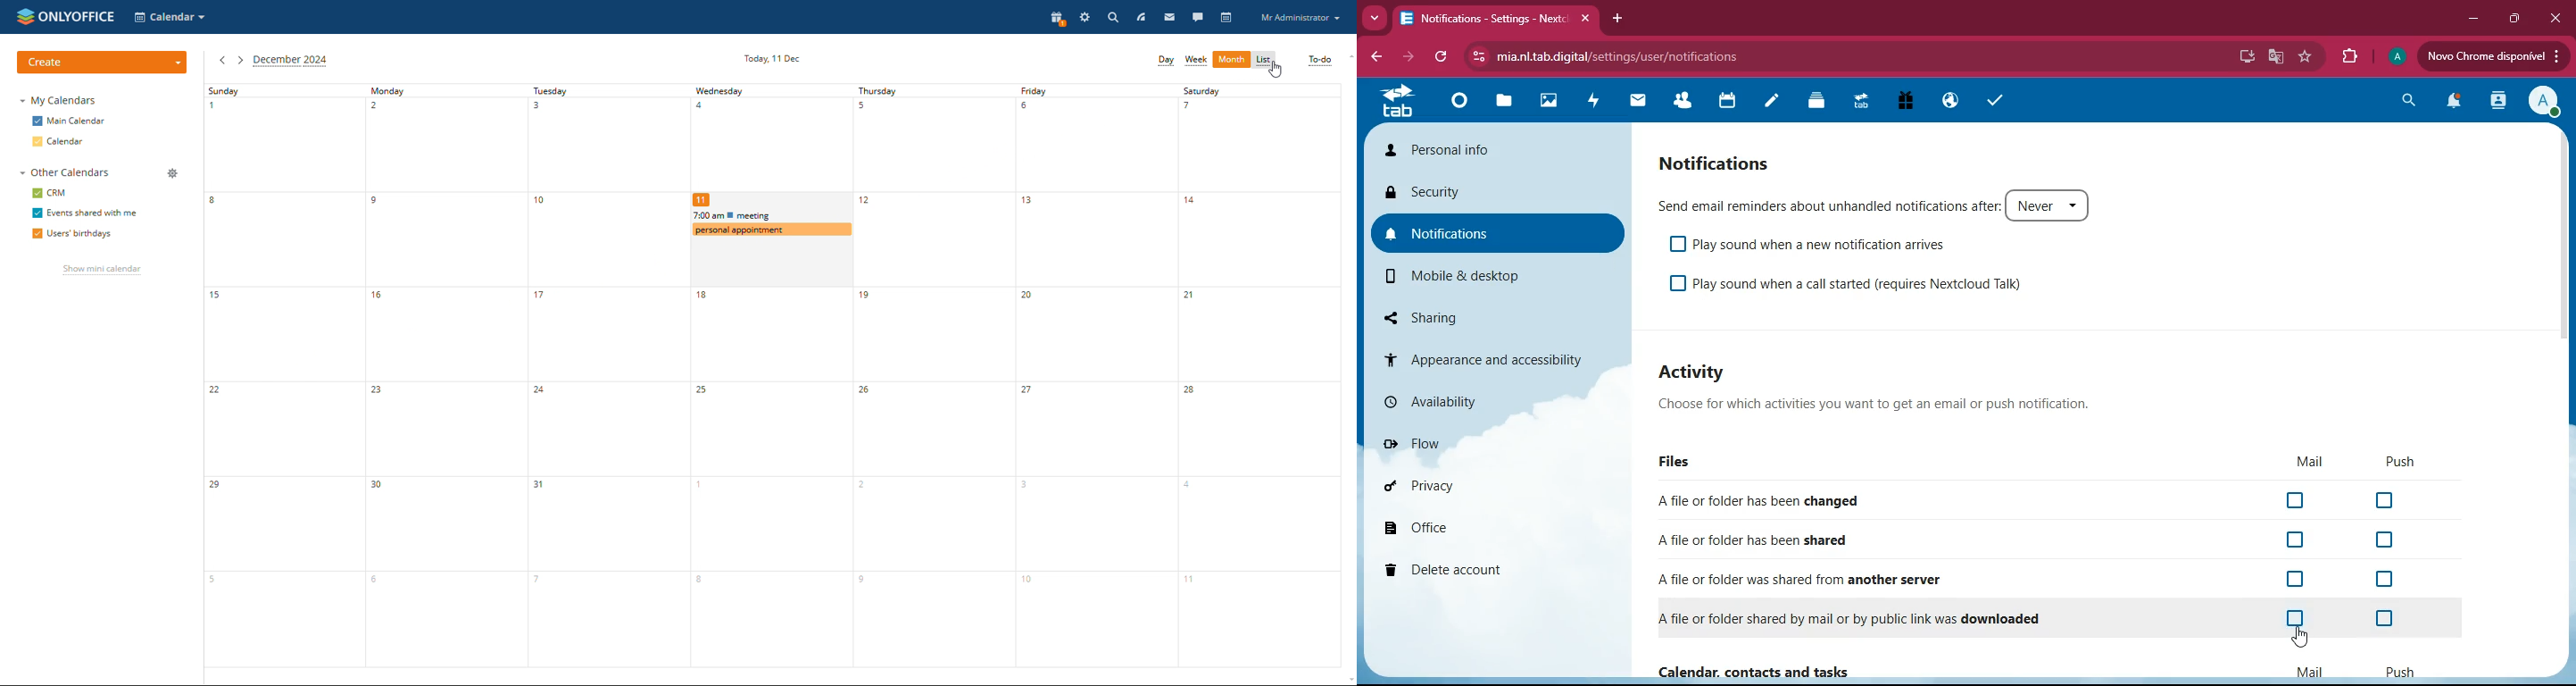 The height and width of the screenshot is (700, 2576). Describe the element at coordinates (2291, 622) in the screenshot. I see `off` at that location.